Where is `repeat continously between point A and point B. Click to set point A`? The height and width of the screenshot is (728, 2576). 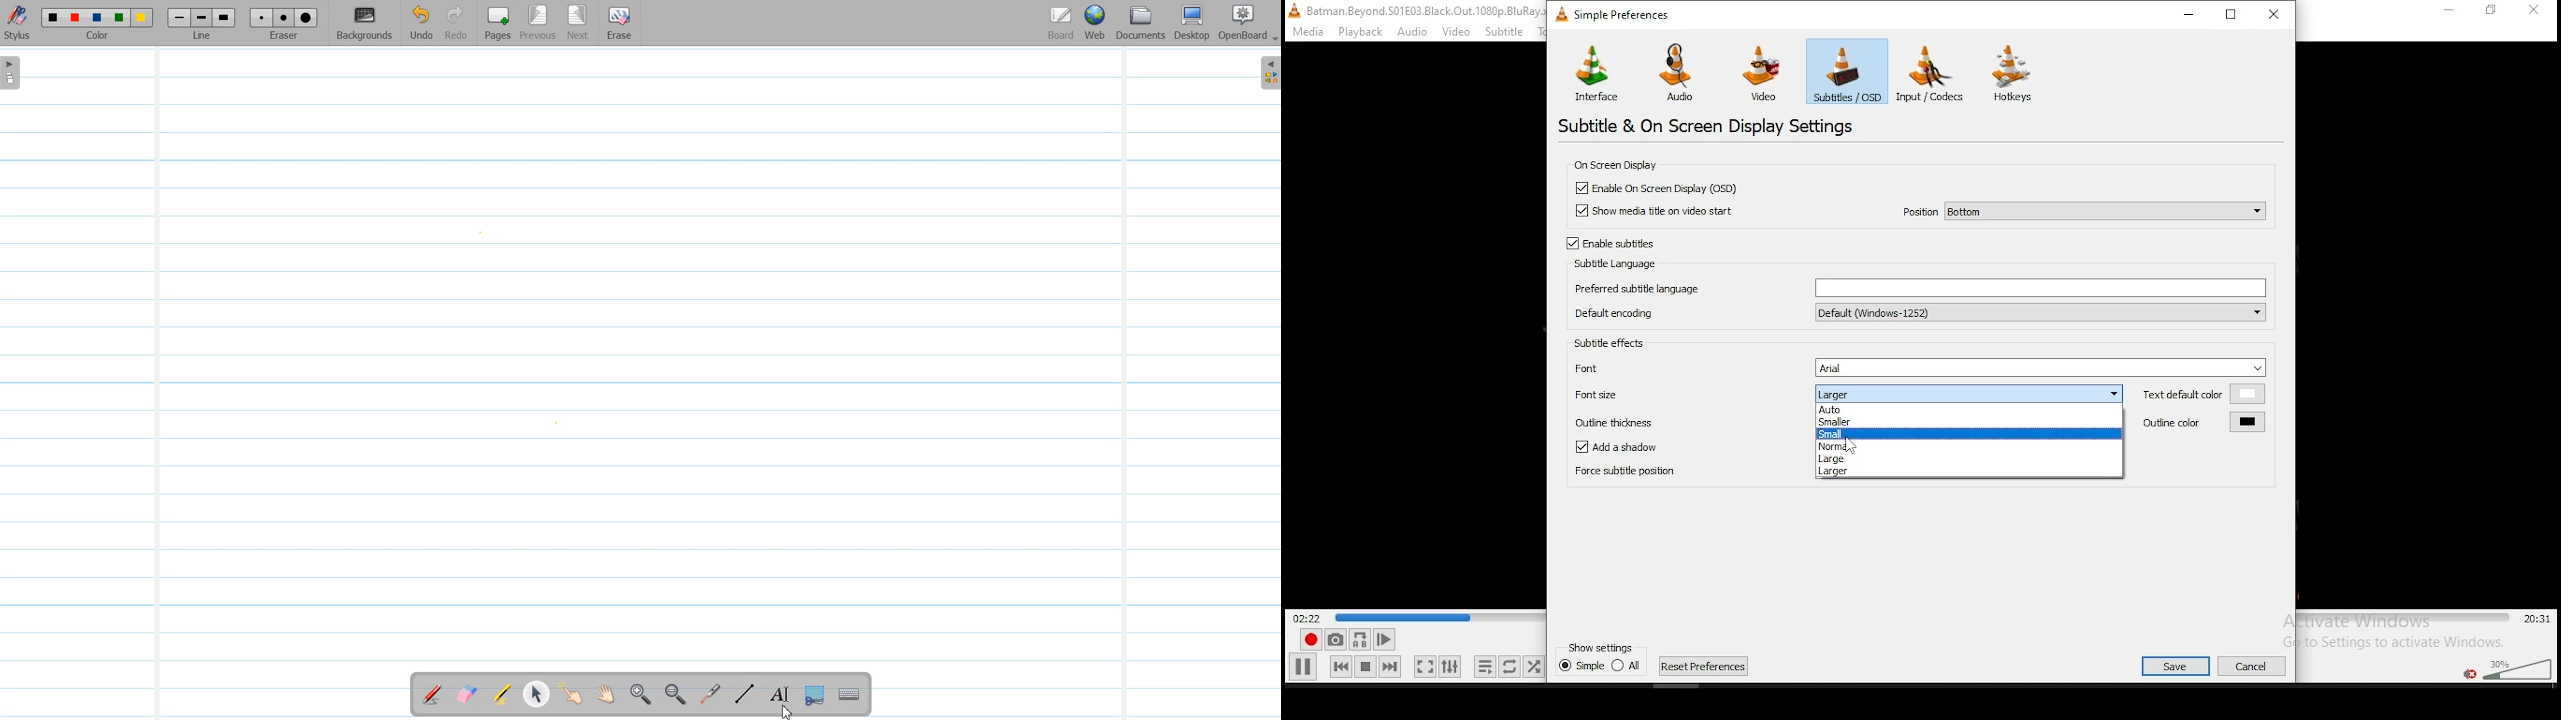
repeat continously between point A and point B. Click to set point A is located at coordinates (1358, 639).